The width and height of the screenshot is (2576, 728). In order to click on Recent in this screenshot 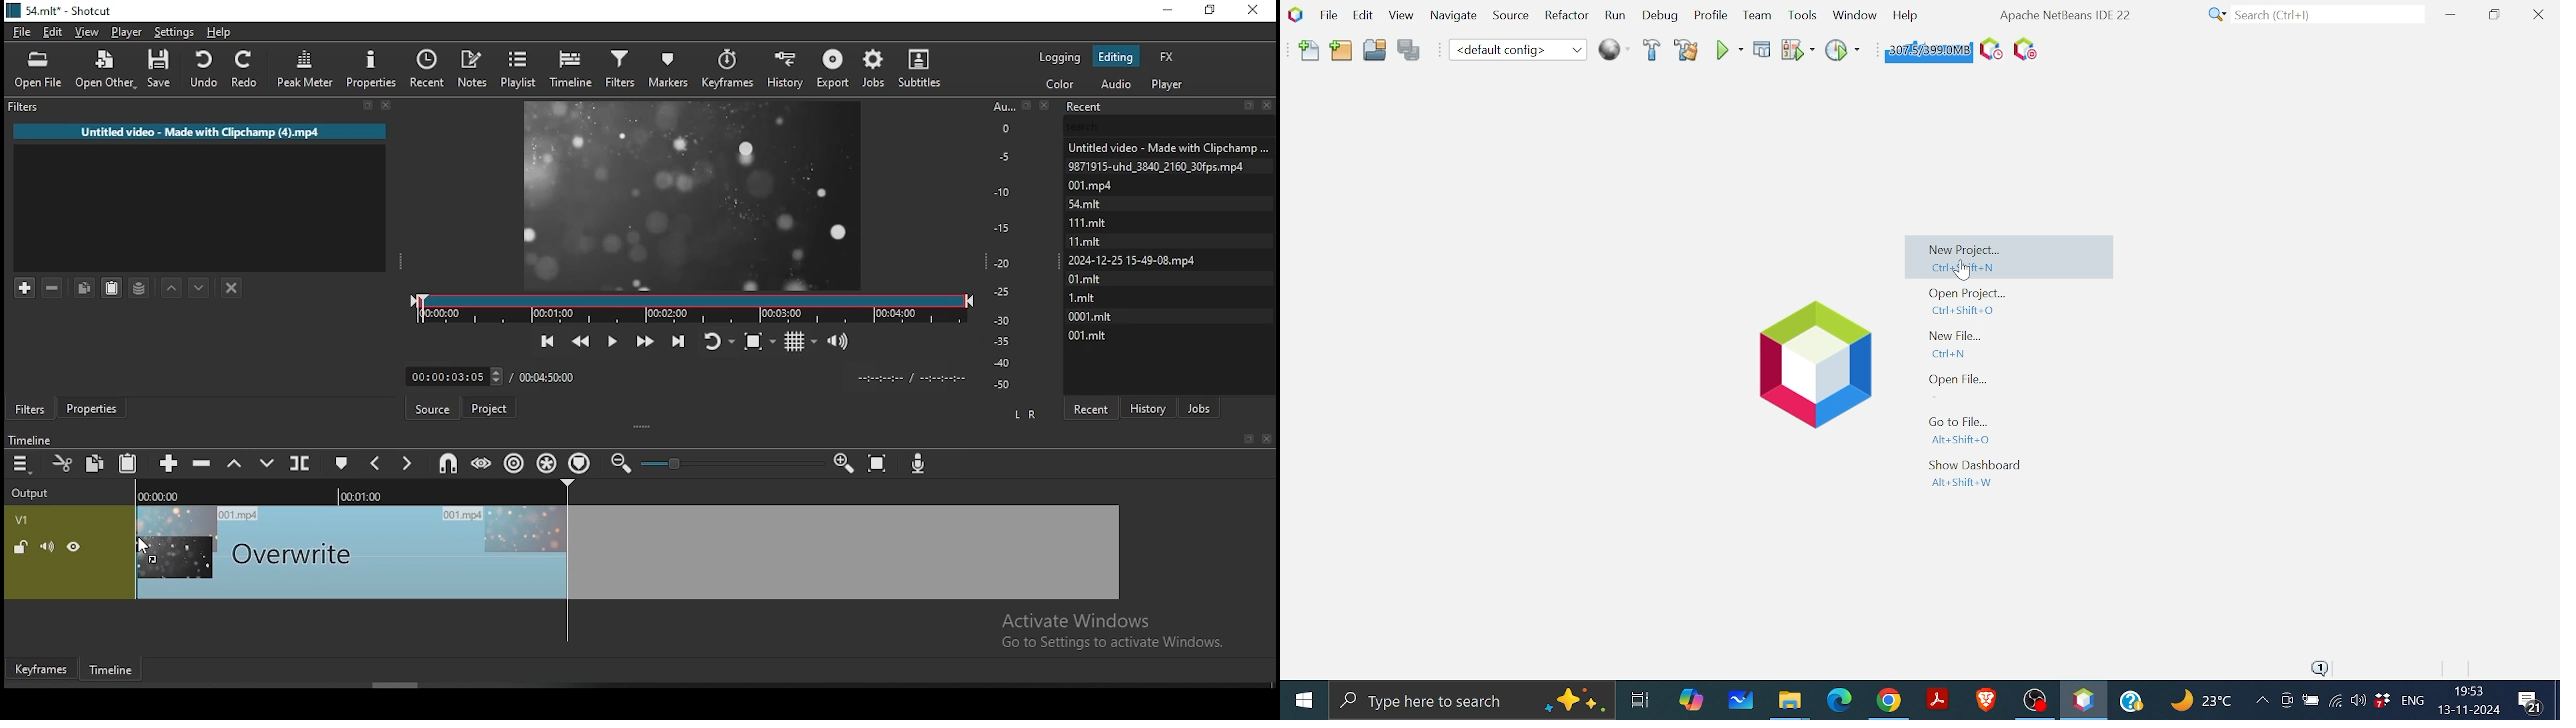, I will do `click(1170, 107)`.